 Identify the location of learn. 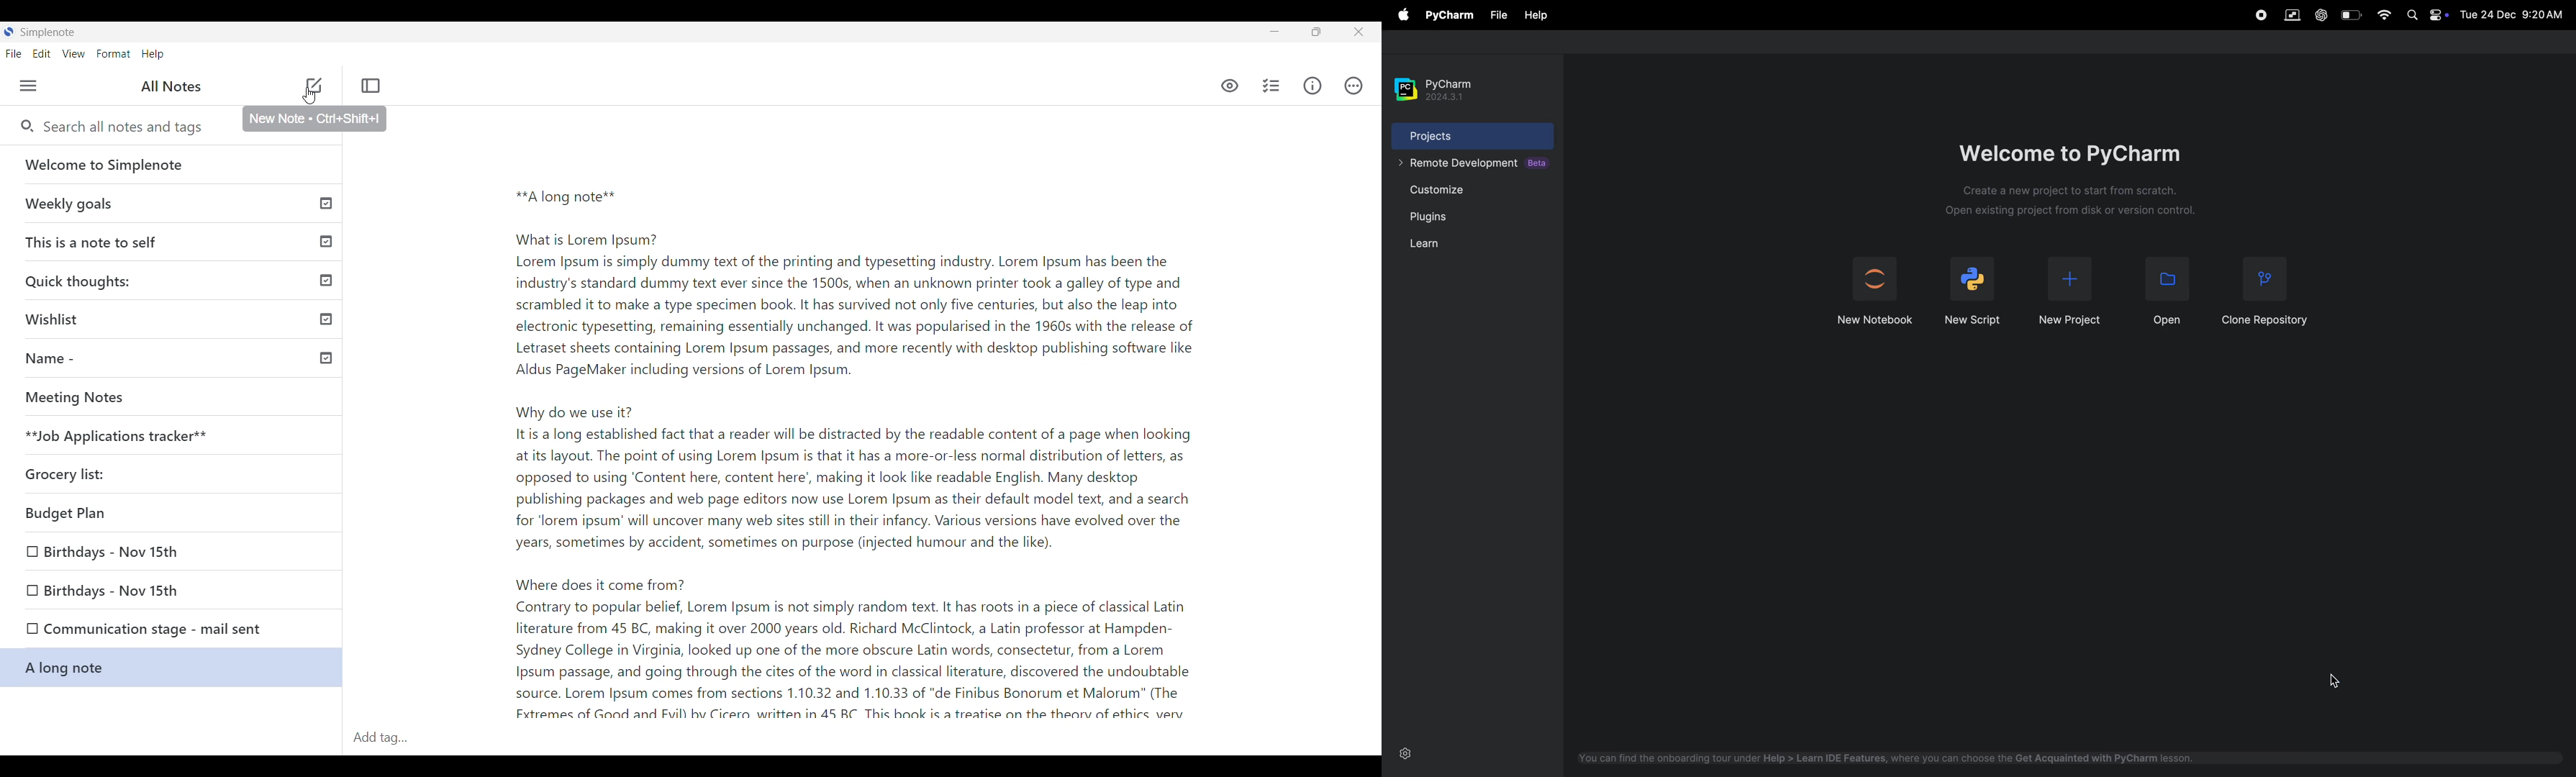
(1441, 243).